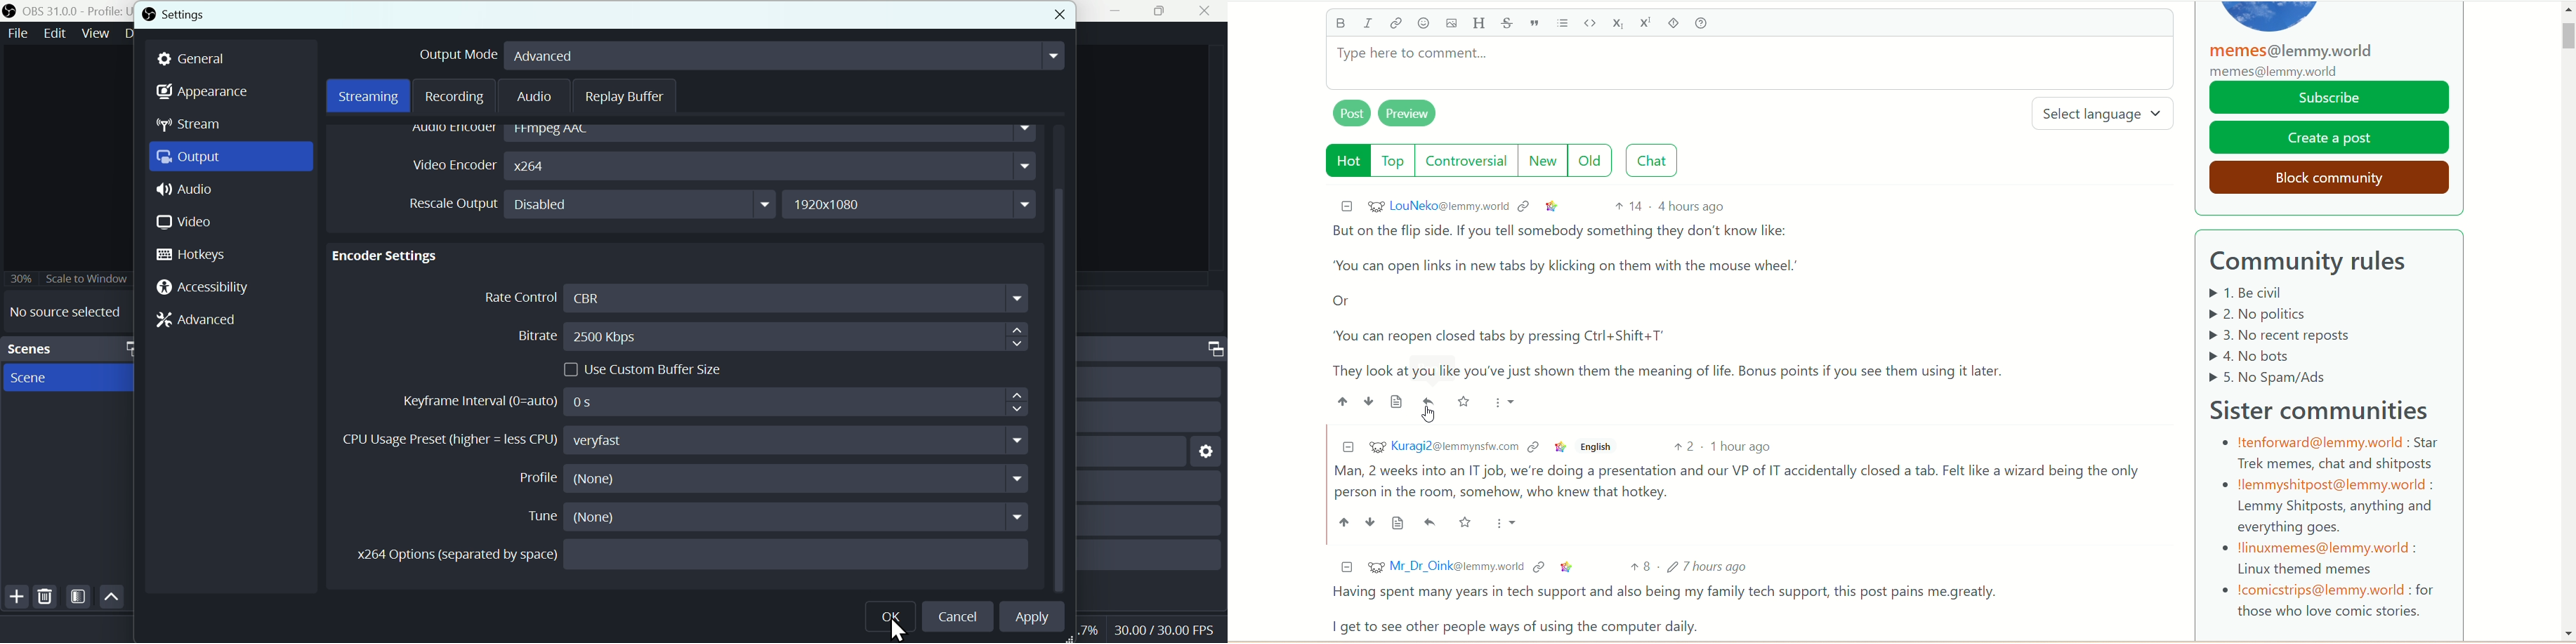 The image size is (2576, 644). I want to click on Profile, so click(775, 477).